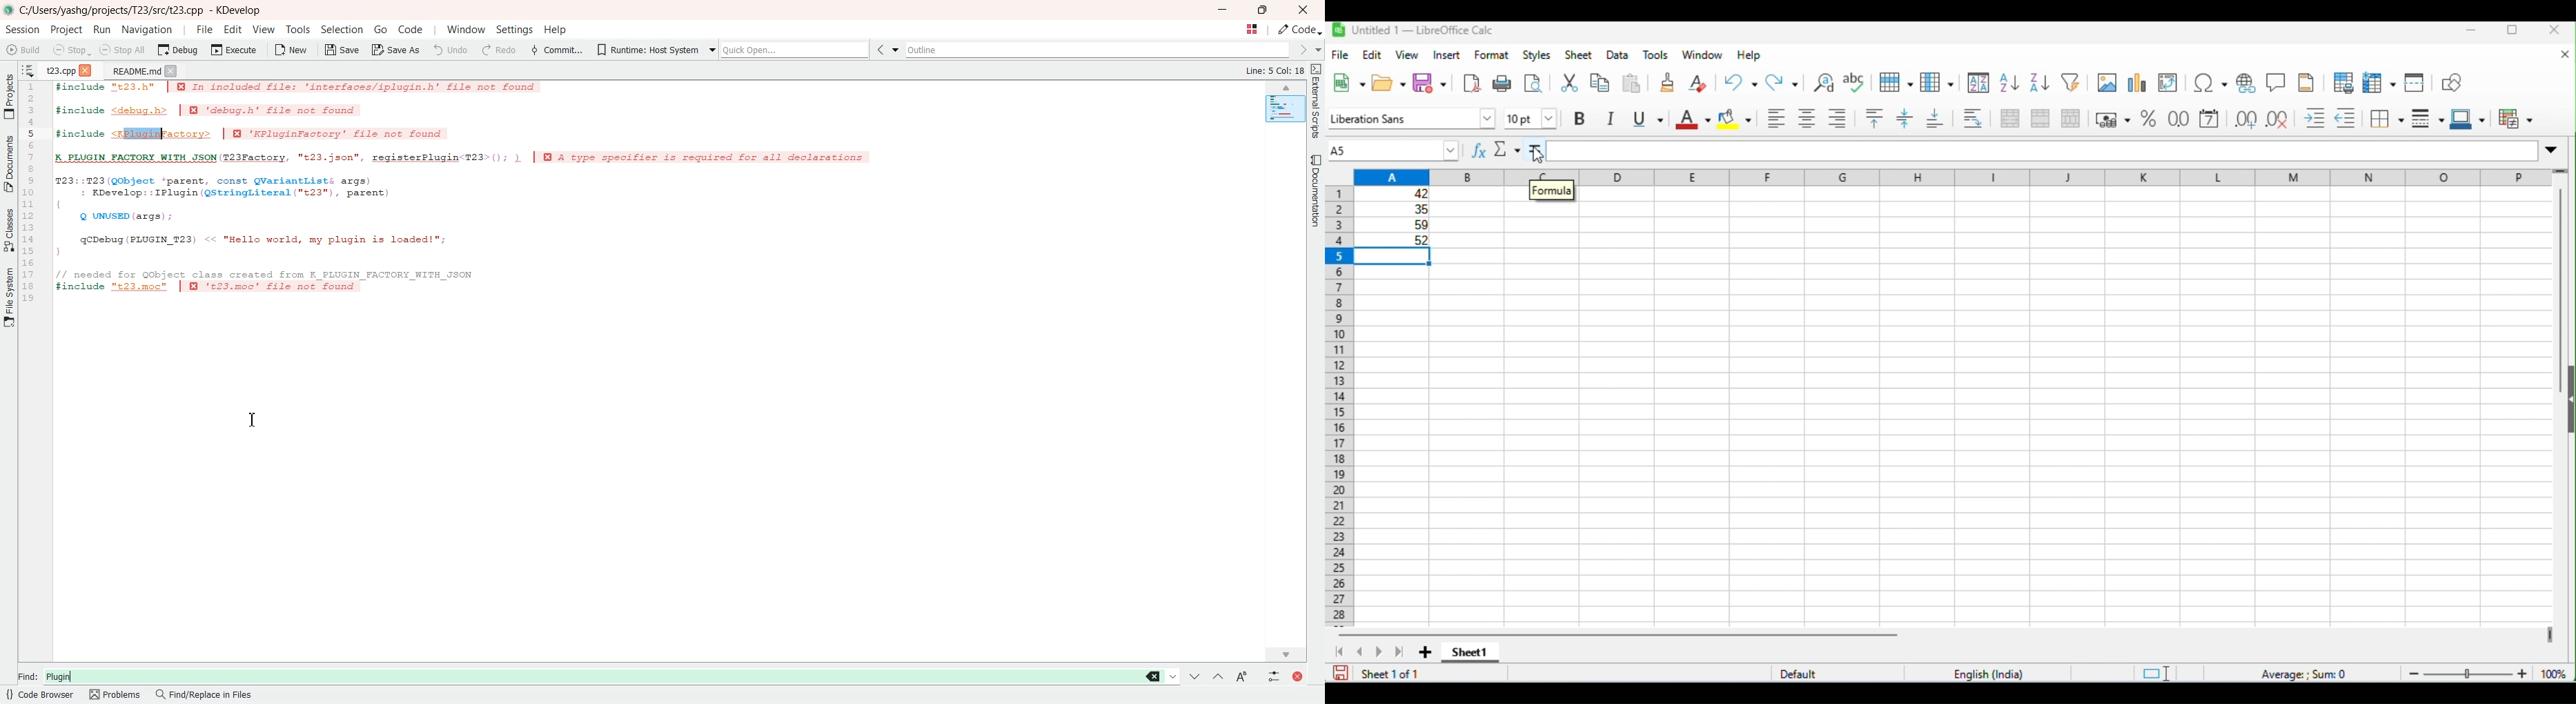 The image size is (2576, 728). Describe the element at coordinates (1340, 406) in the screenshot. I see `row numbers` at that location.